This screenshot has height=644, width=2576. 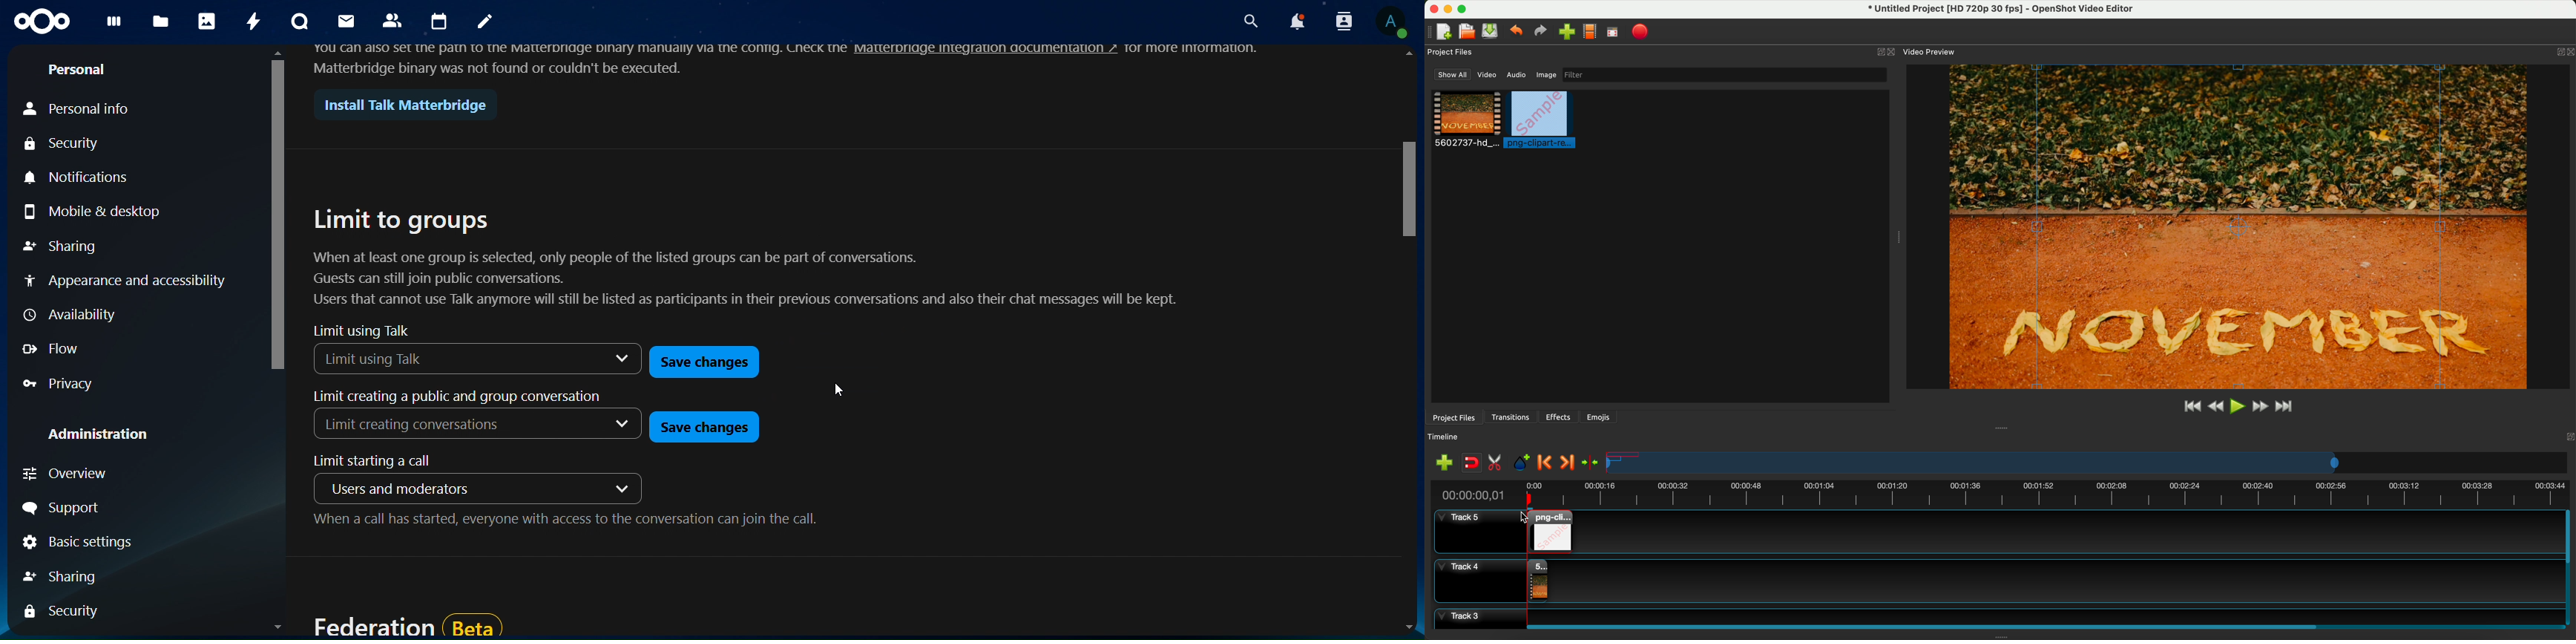 I want to click on close, so click(x=1886, y=52).